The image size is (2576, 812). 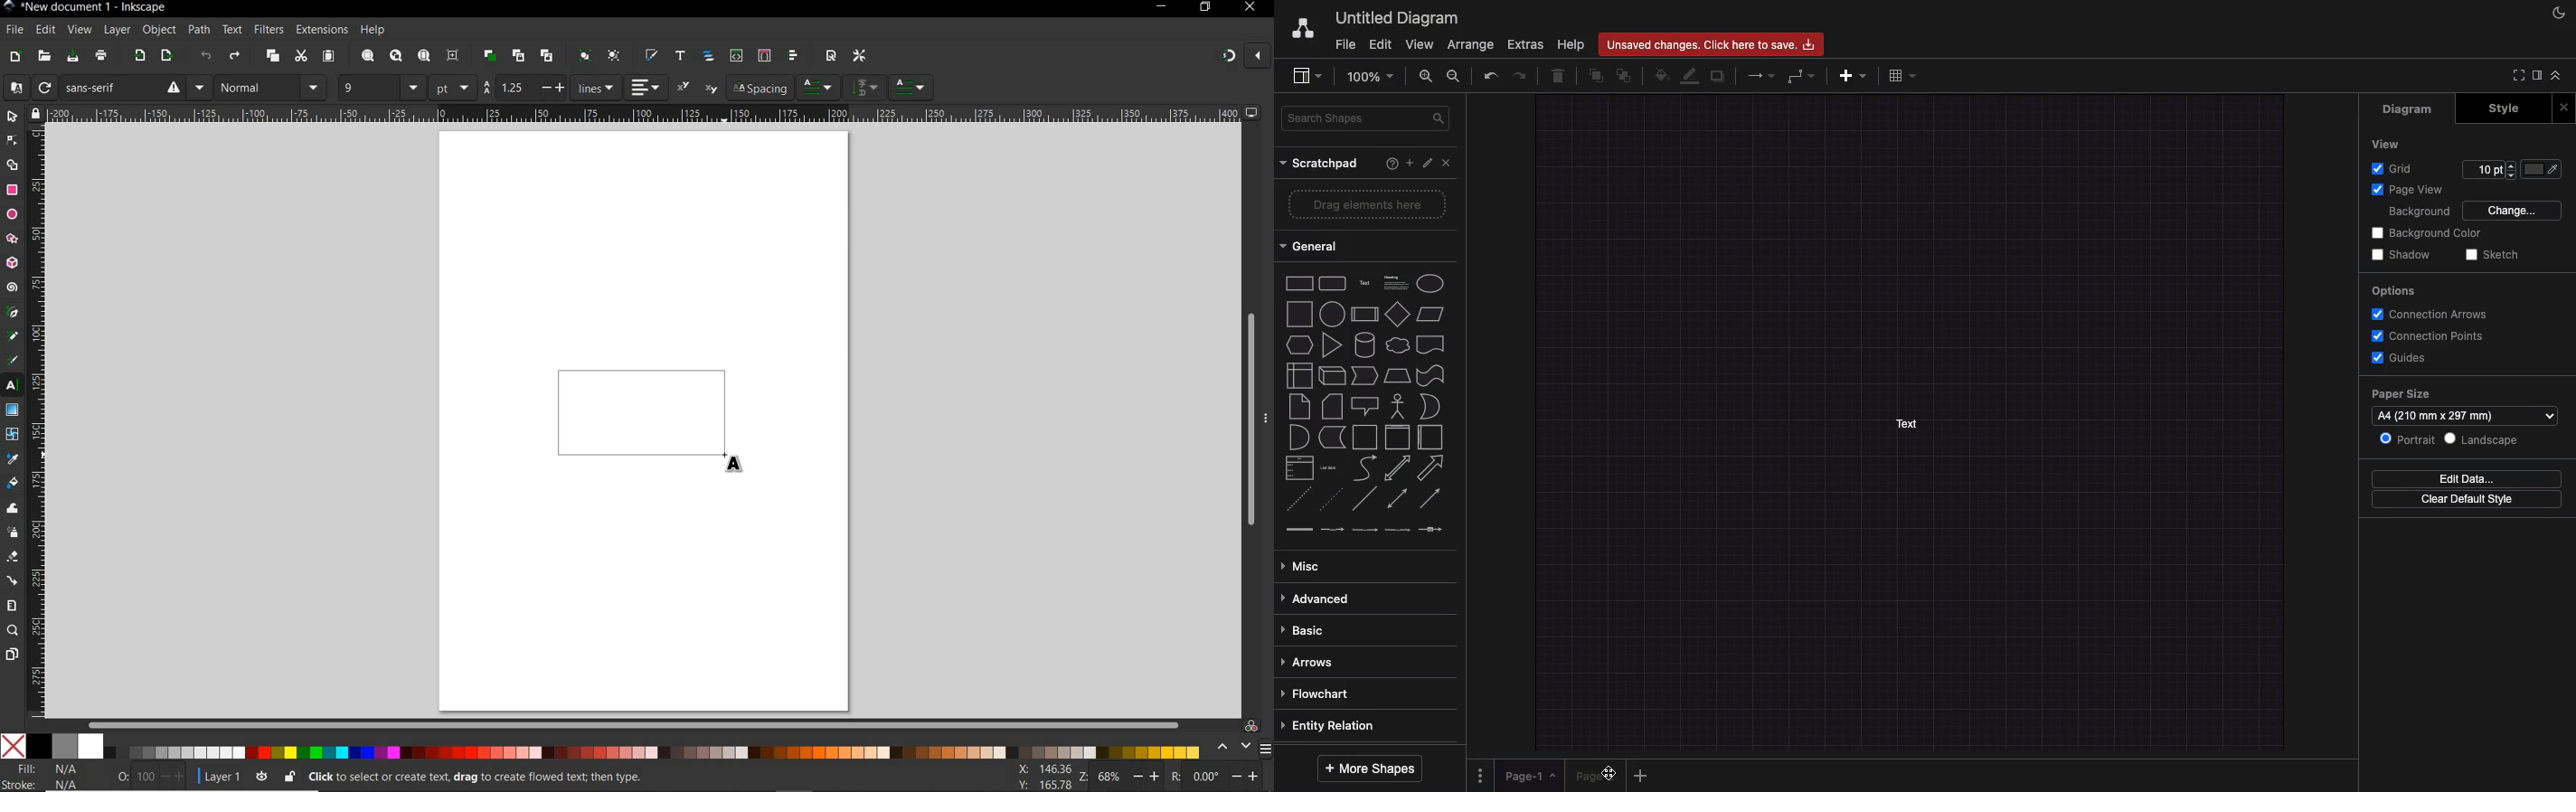 I want to click on Fullscreen, so click(x=2517, y=74).